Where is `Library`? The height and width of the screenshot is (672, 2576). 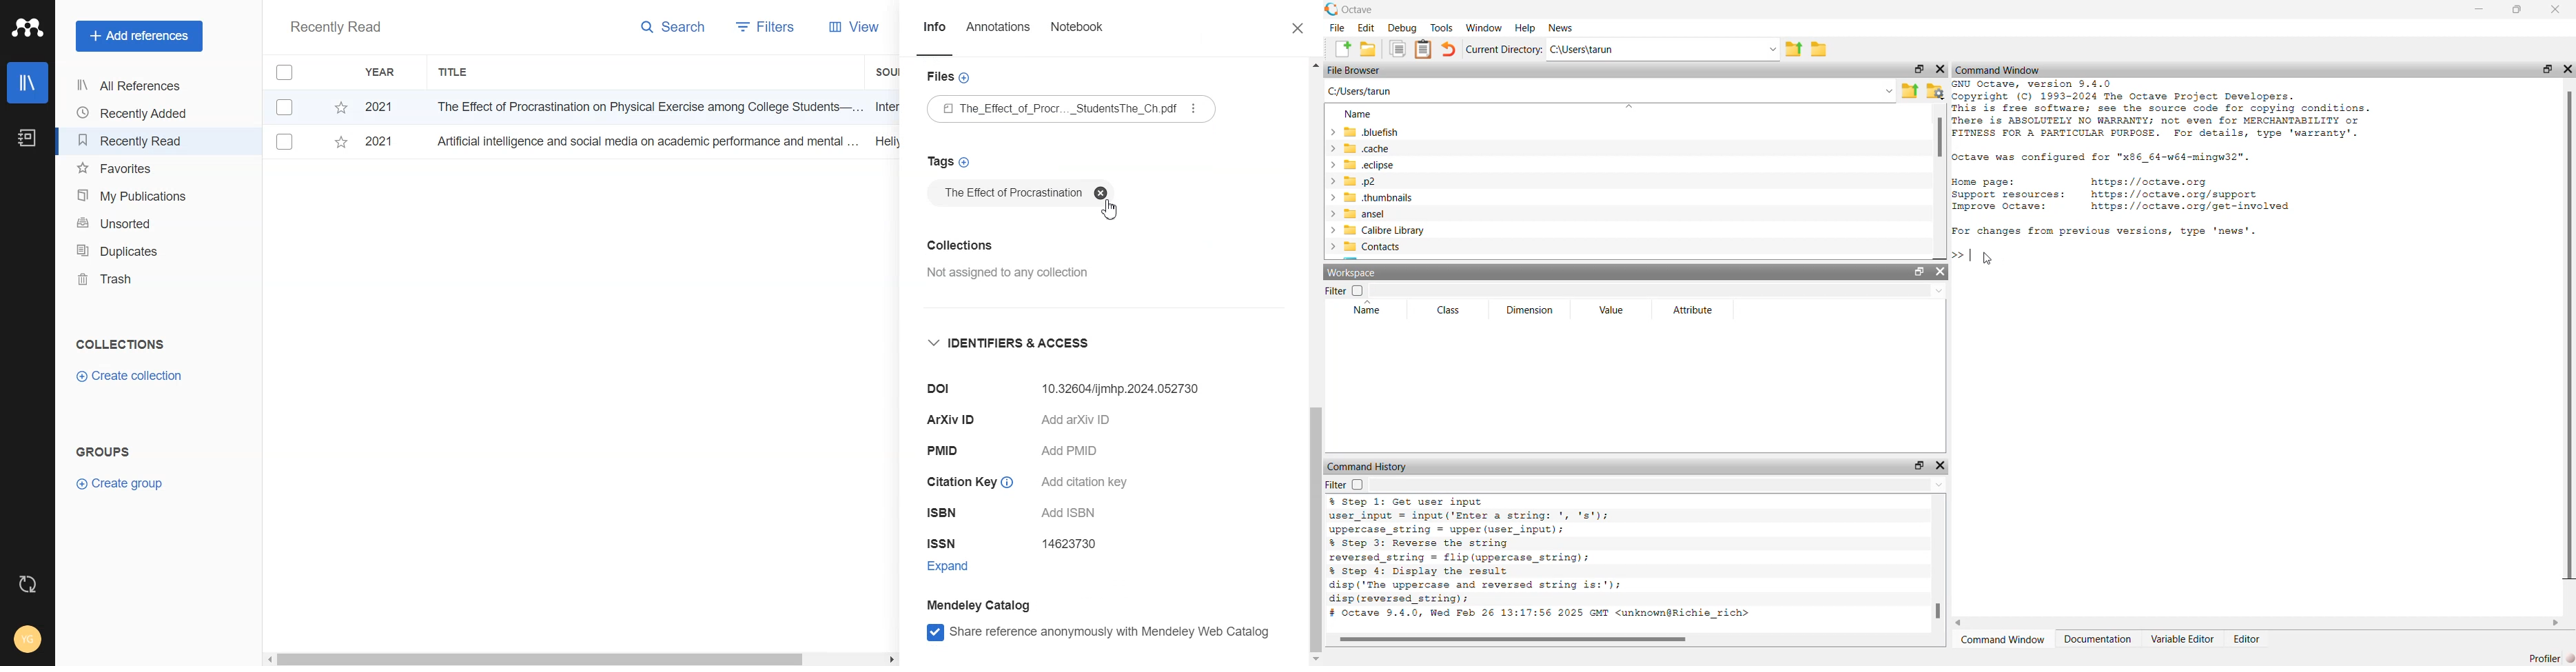
Library is located at coordinates (28, 83).